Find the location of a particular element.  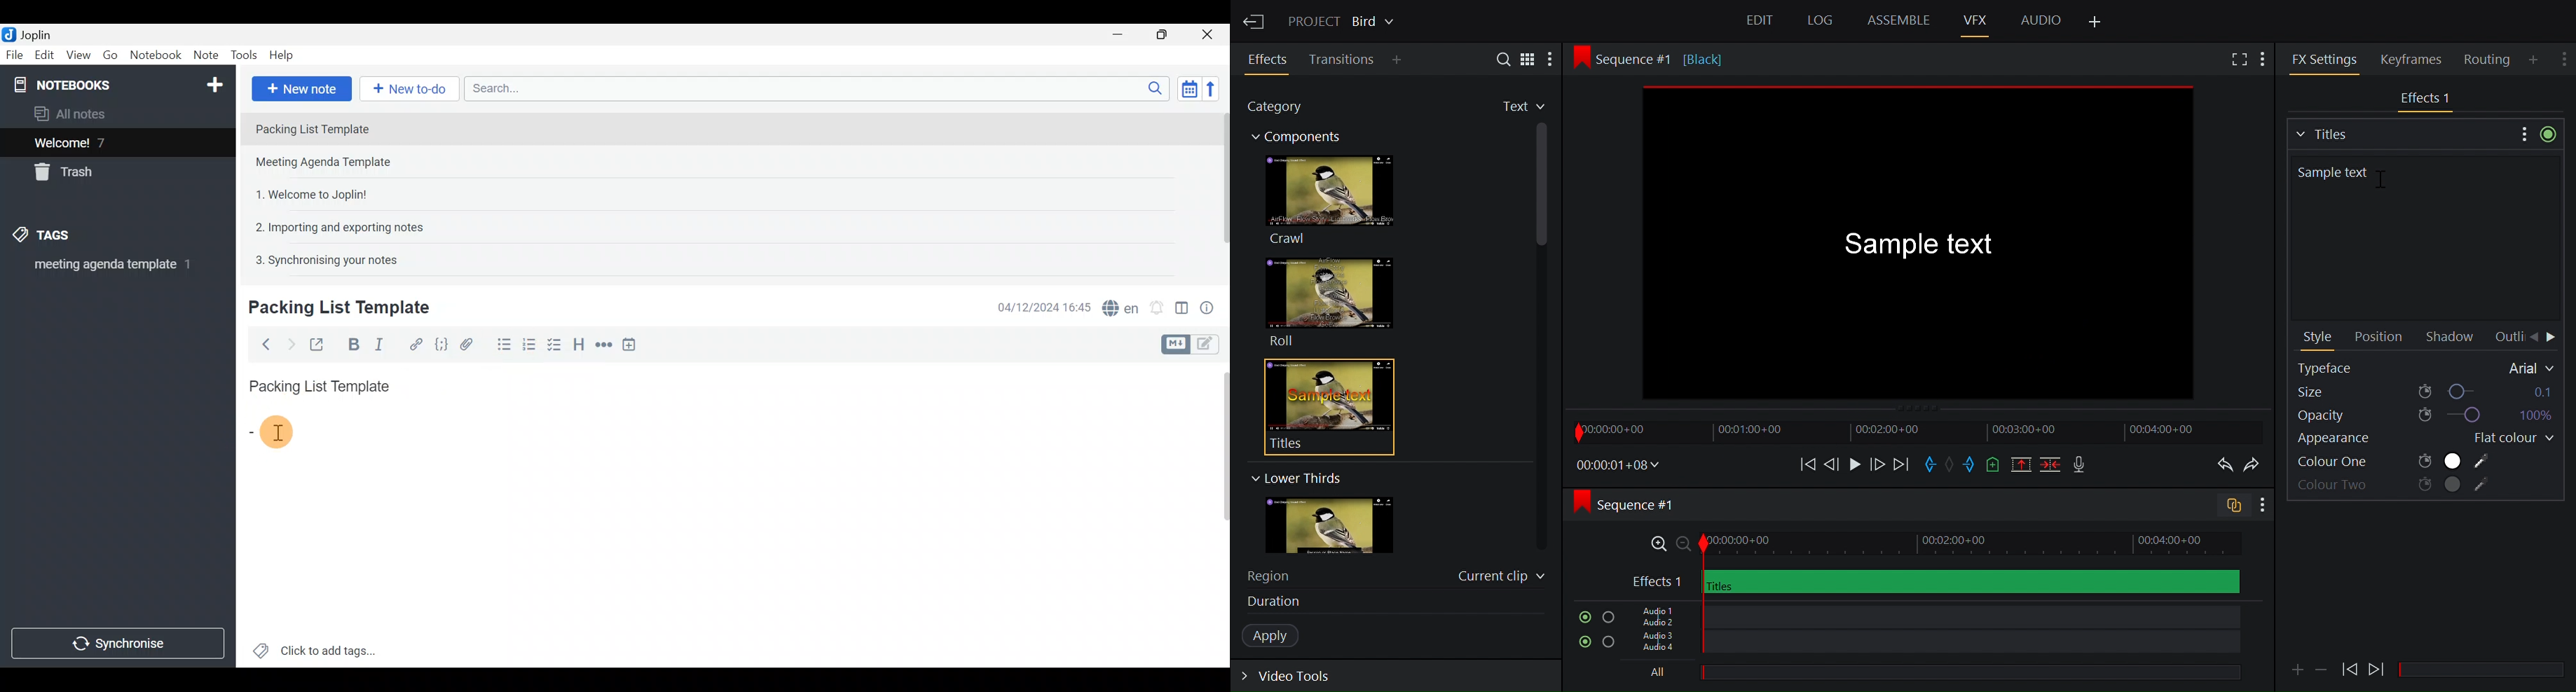

Cursor is located at coordinates (268, 430).